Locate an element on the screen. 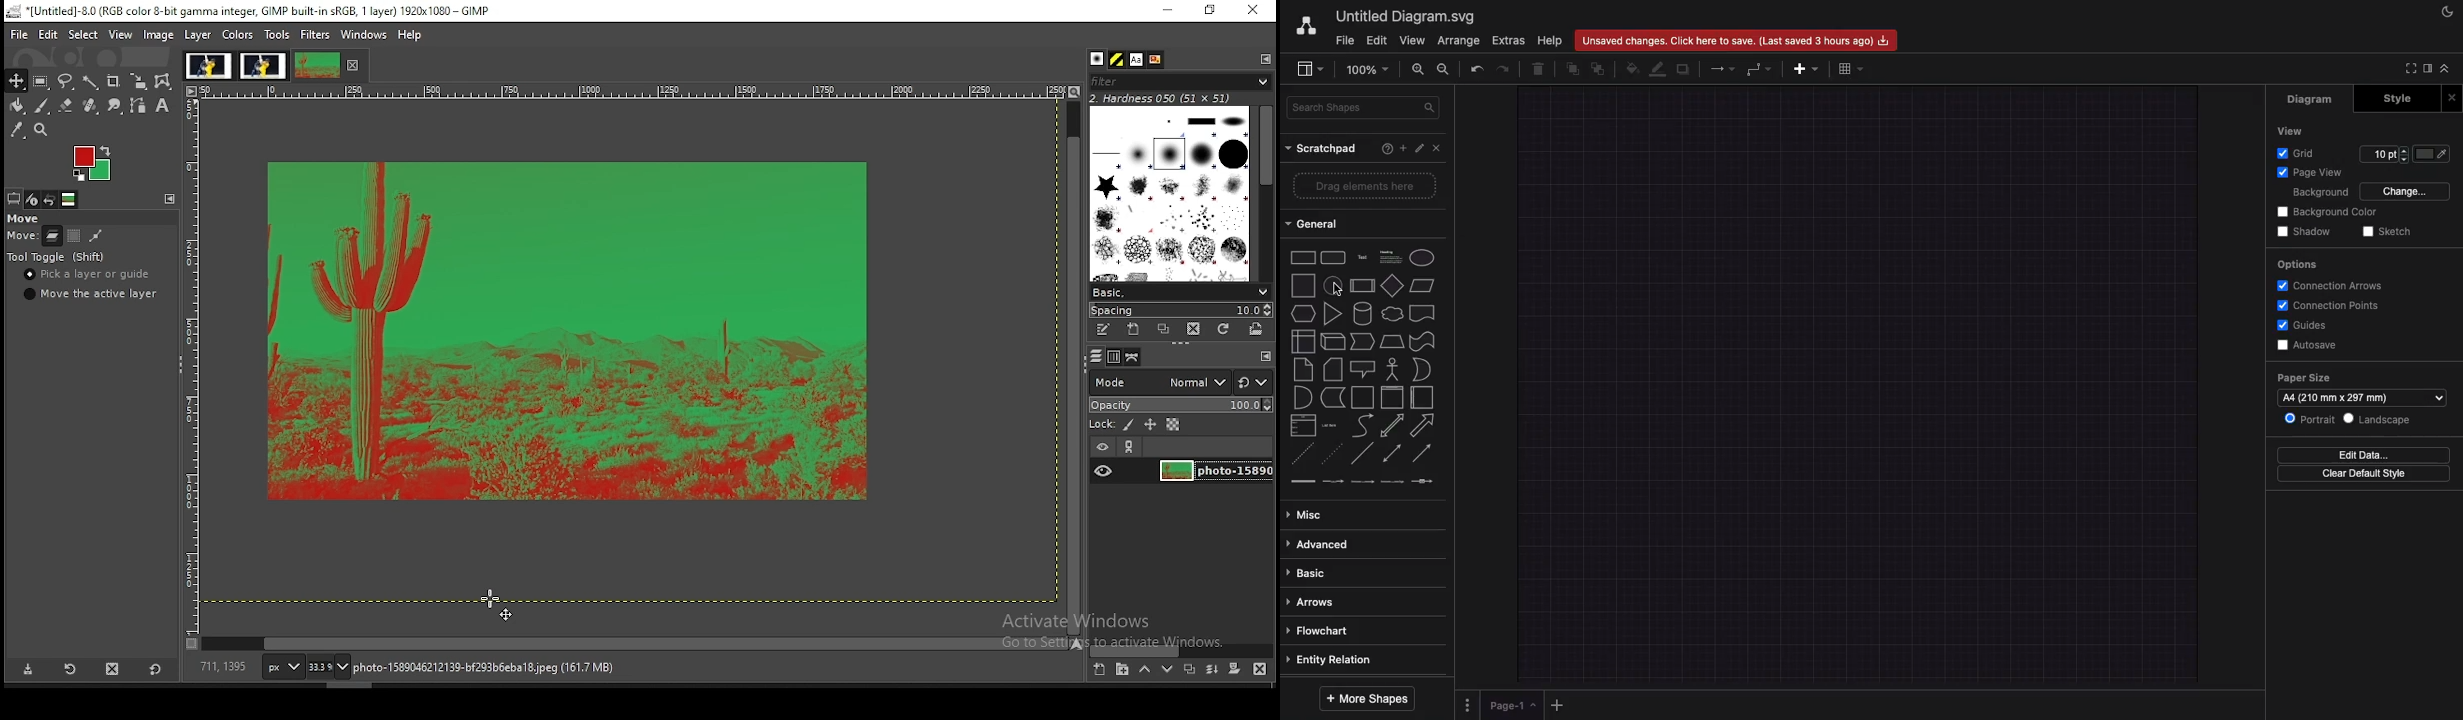 The width and height of the screenshot is (2464, 728). brushes is located at coordinates (1171, 193).